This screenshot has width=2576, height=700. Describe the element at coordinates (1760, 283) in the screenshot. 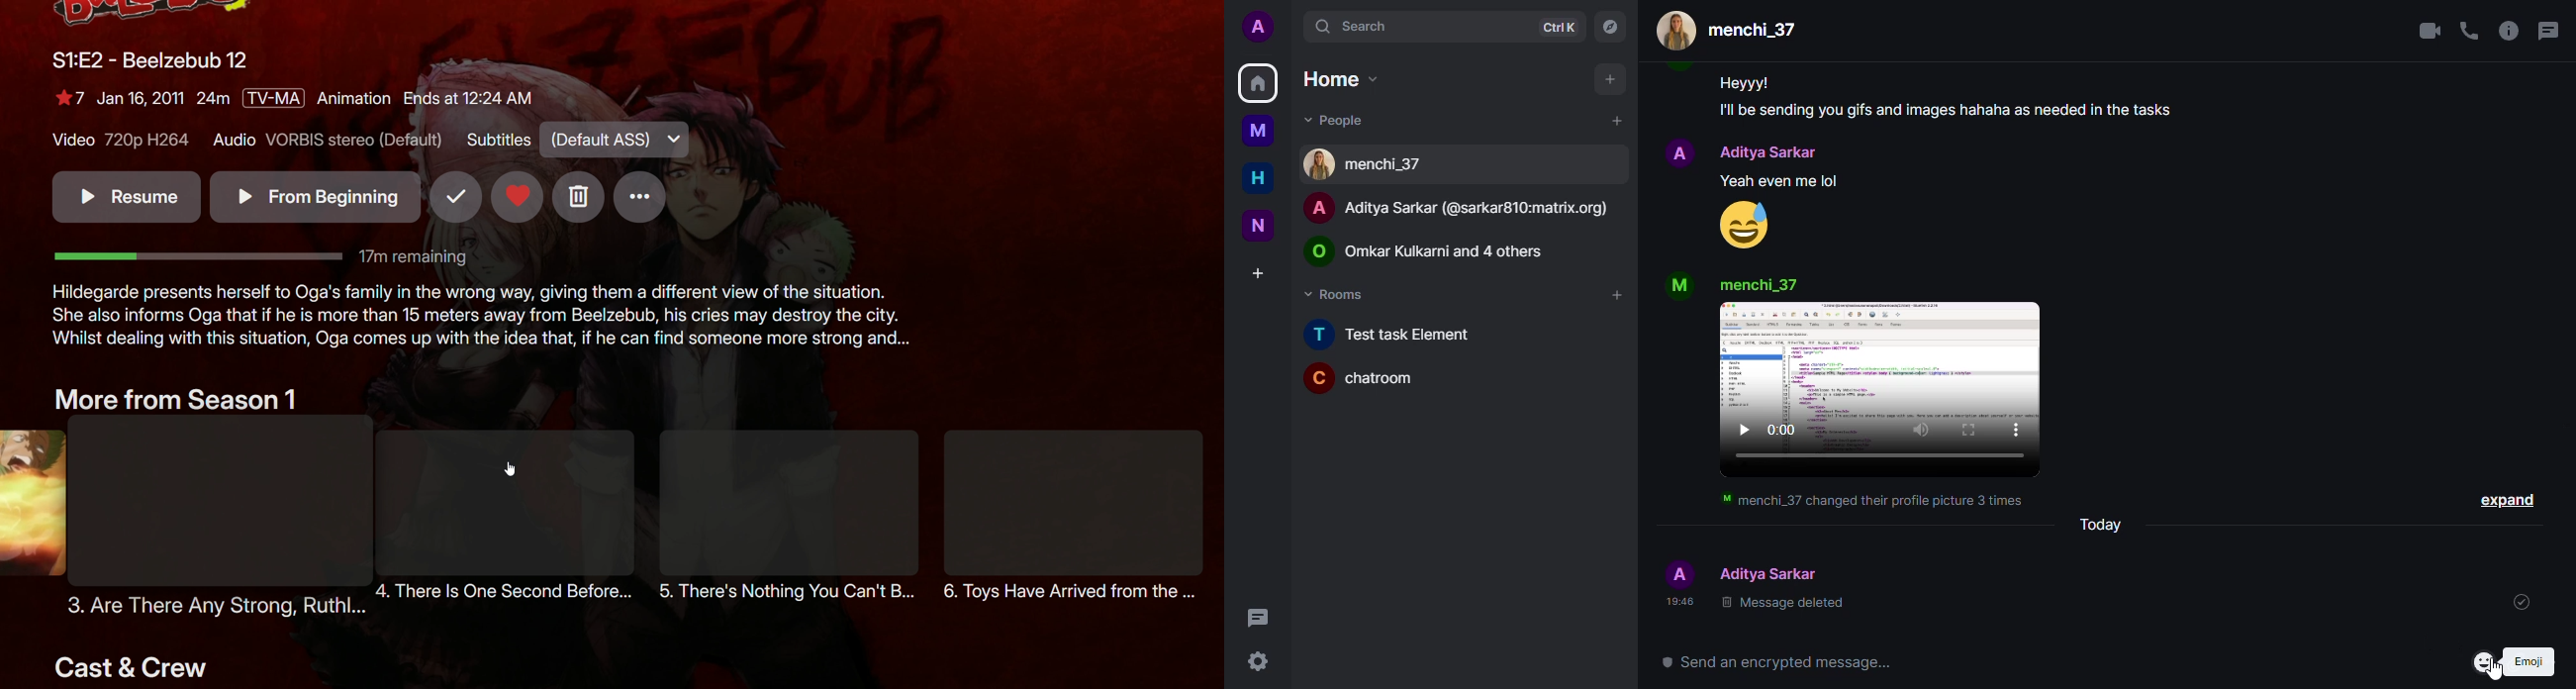

I see `people` at that location.